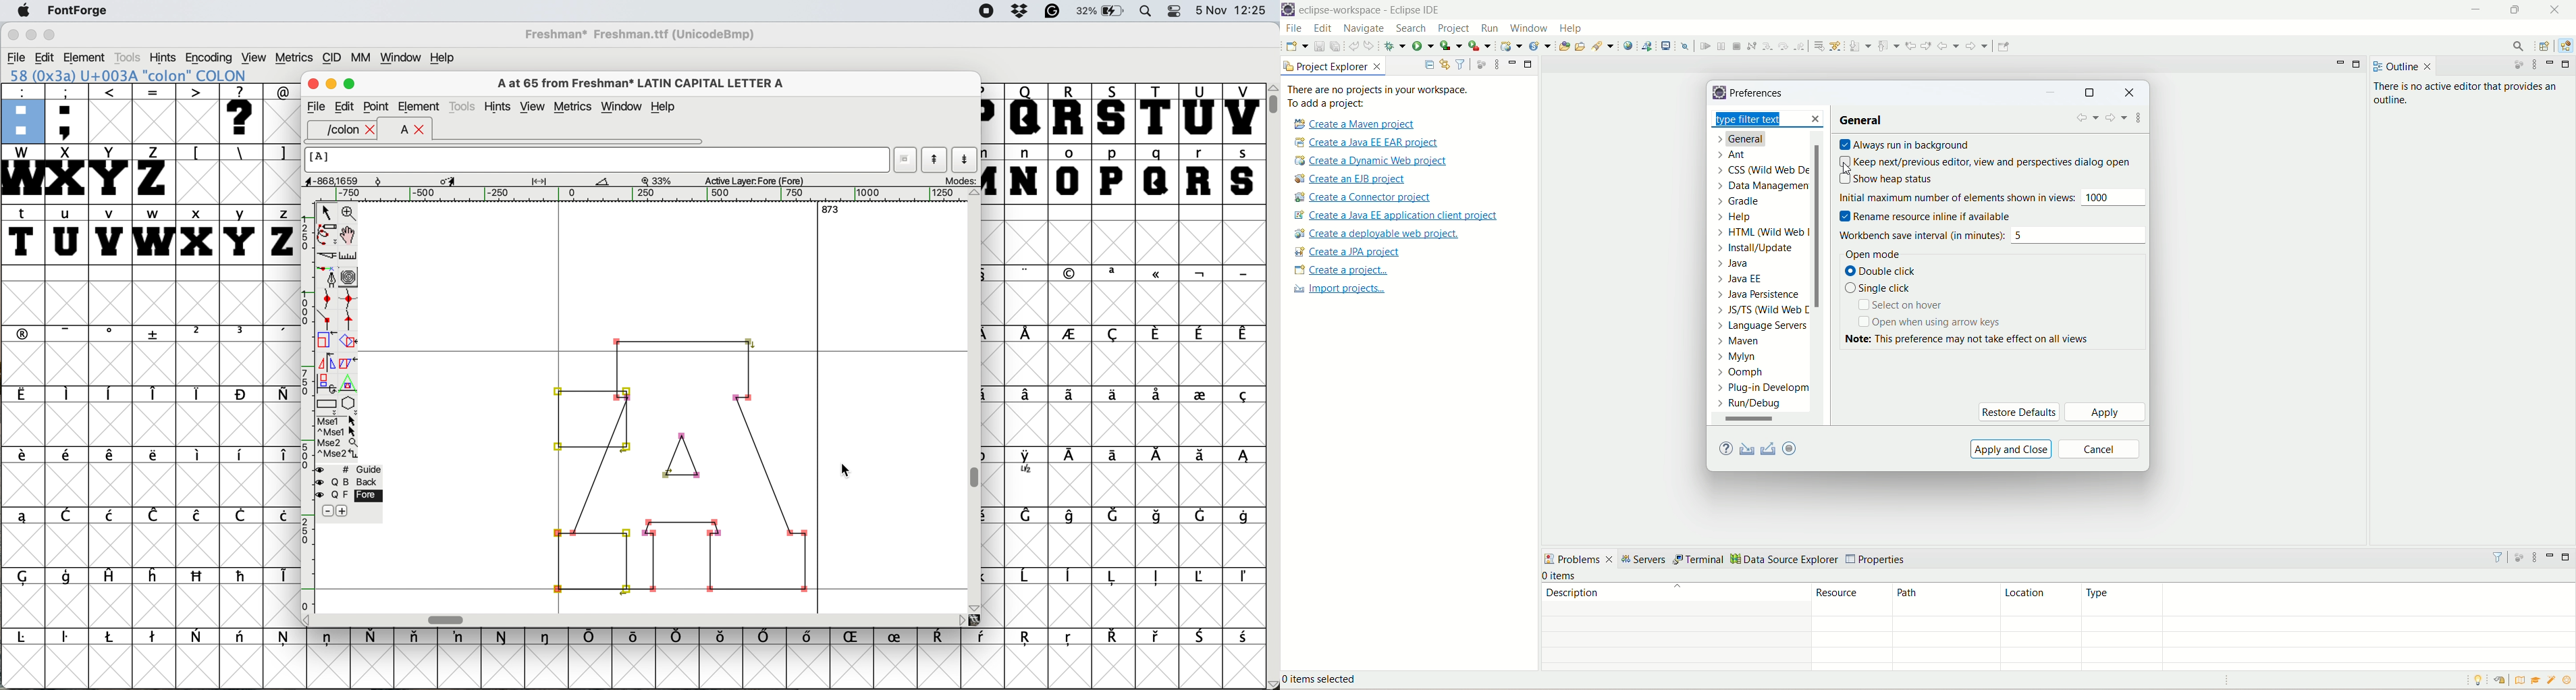 The image size is (2576, 700). What do you see at coordinates (1071, 273) in the screenshot?
I see `symbol` at bounding box center [1071, 273].